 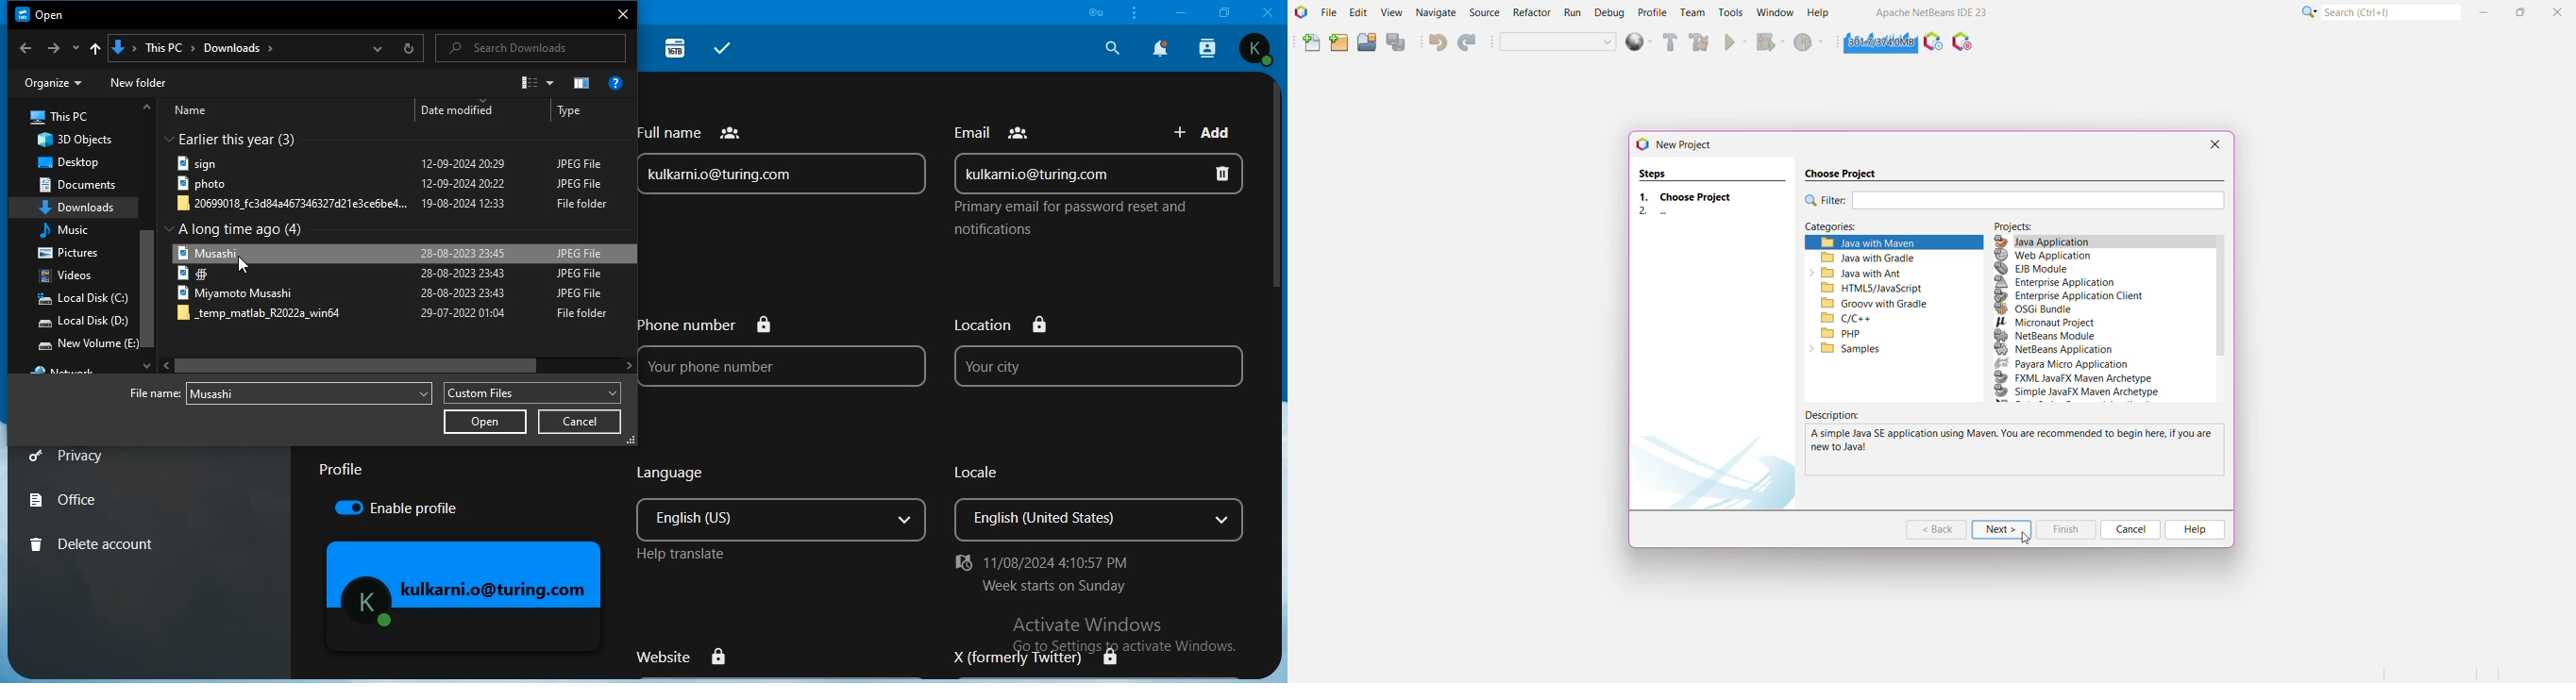 I want to click on get help, so click(x=618, y=82).